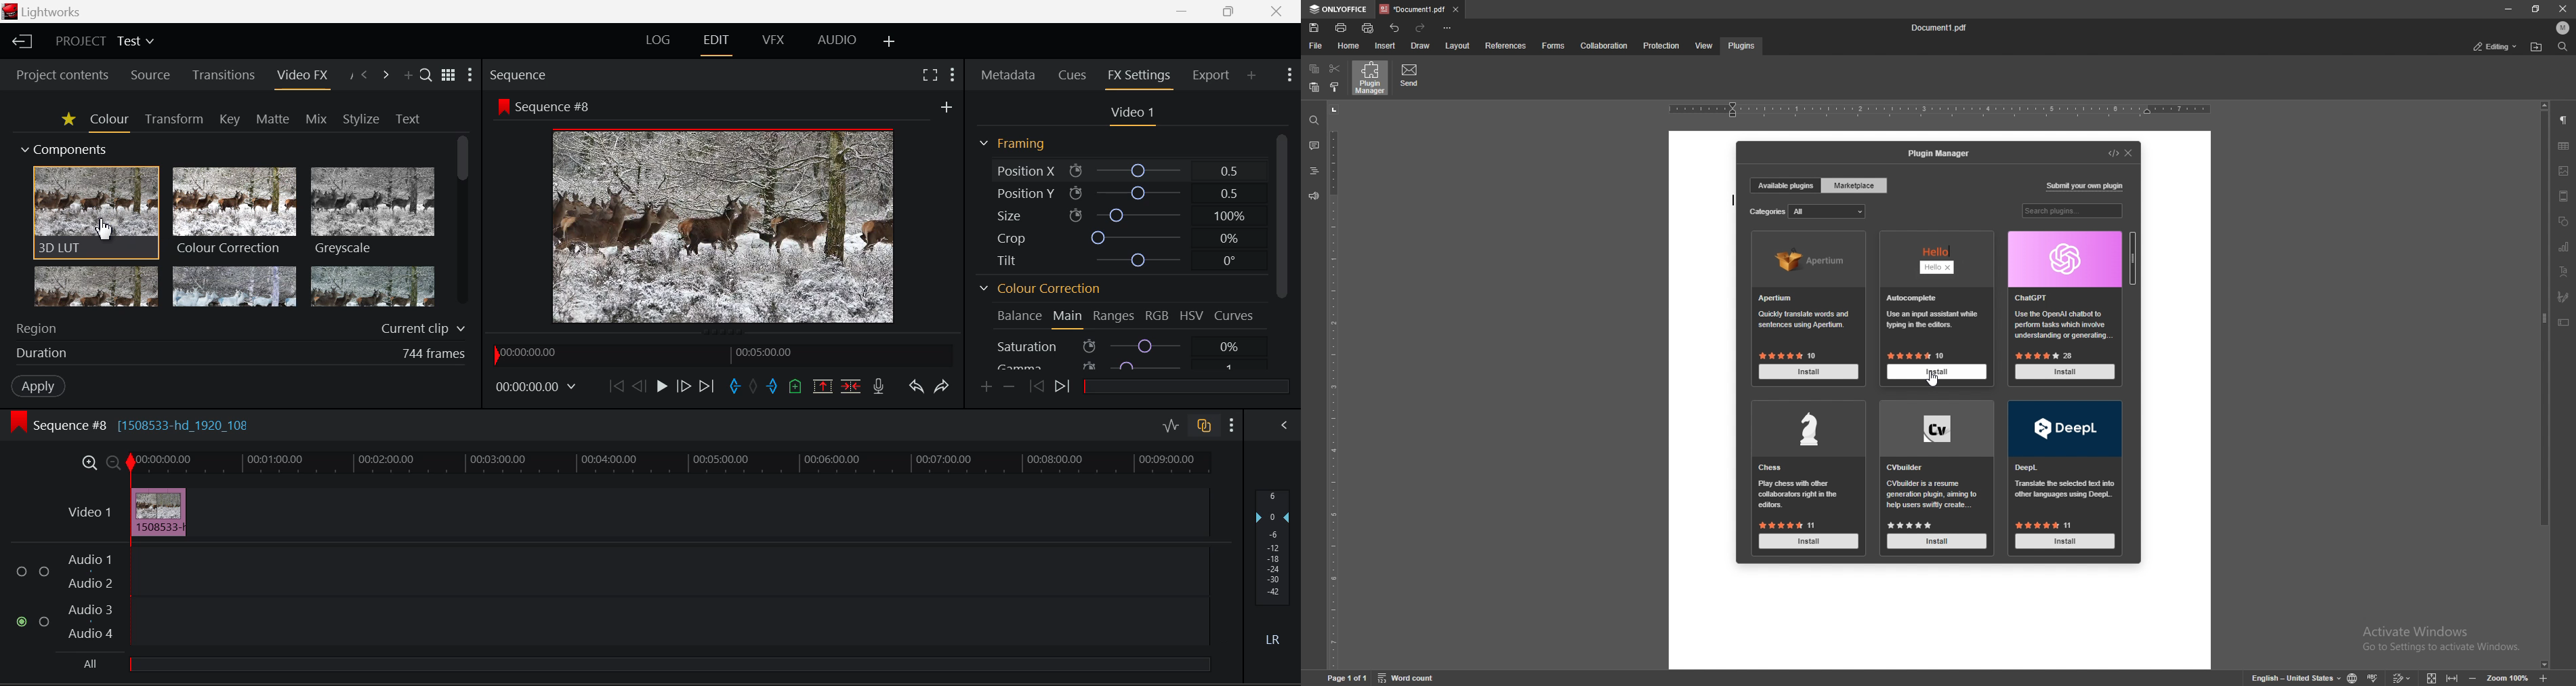 This screenshot has width=2576, height=700. What do you see at coordinates (1554, 45) in the screenshot?
I see `forms` at bounding box center [1554, 45].